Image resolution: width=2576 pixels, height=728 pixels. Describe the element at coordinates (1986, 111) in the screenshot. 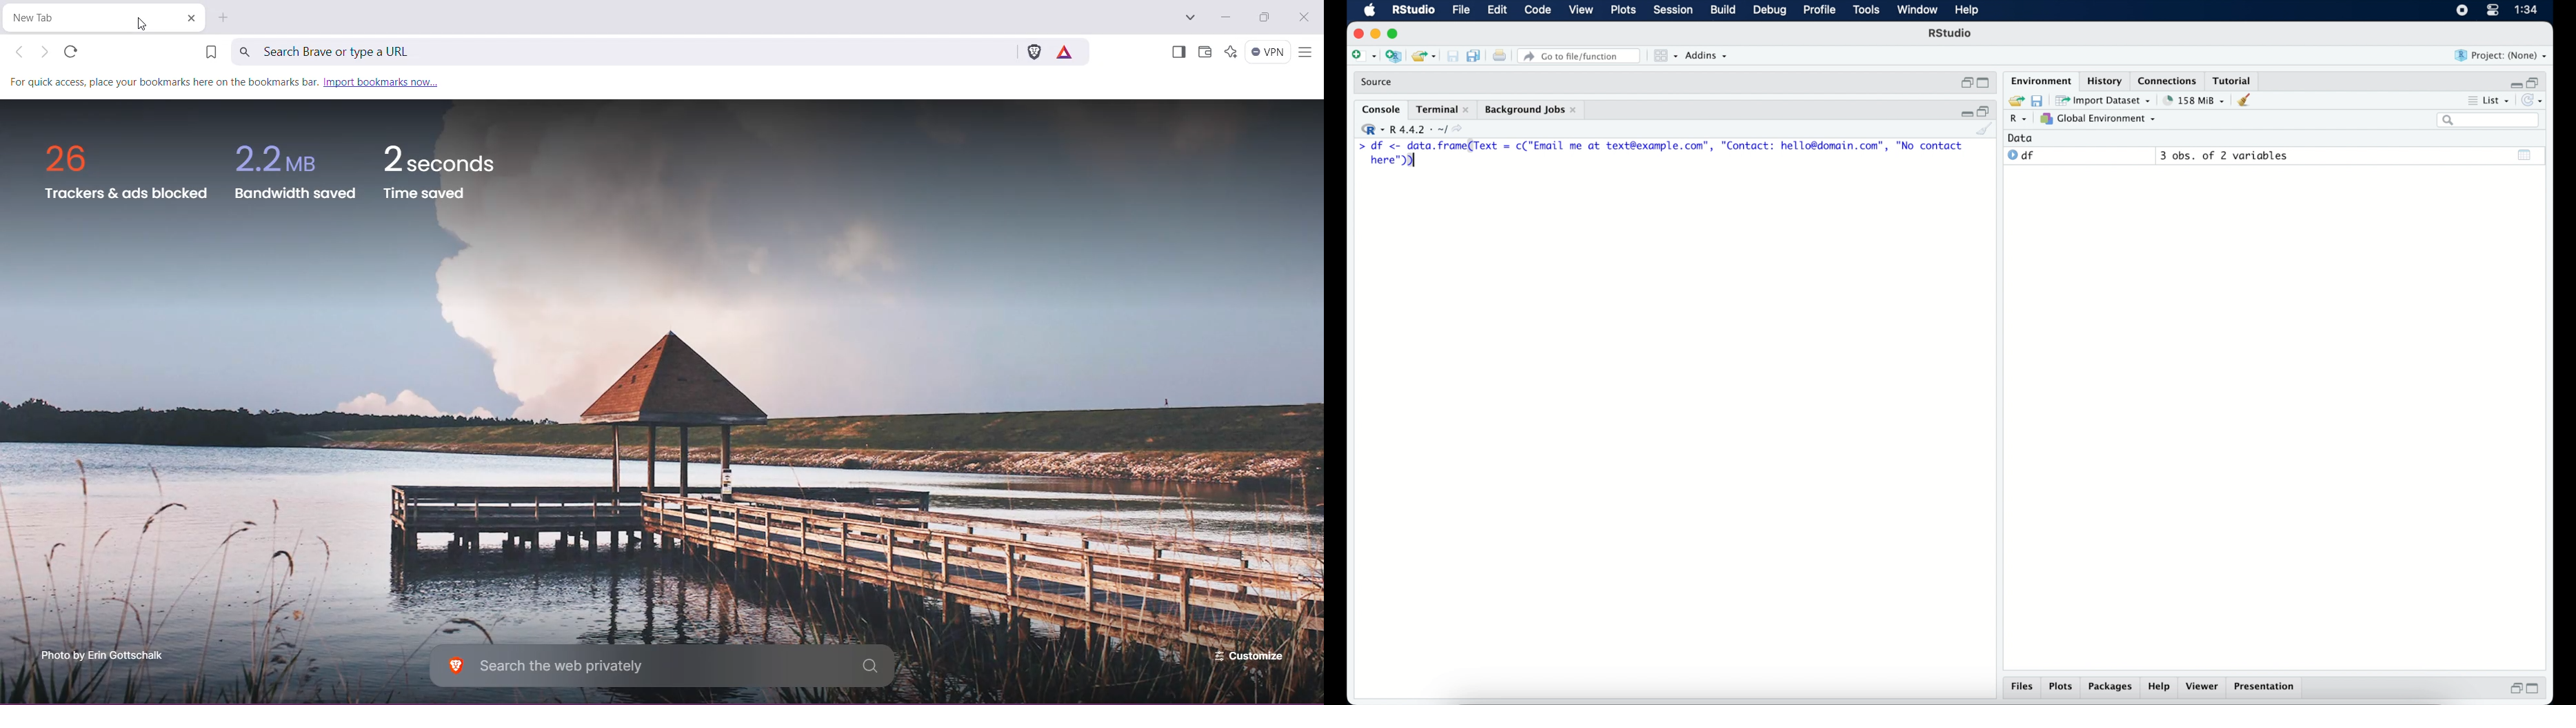

I see `restore down` at that location.